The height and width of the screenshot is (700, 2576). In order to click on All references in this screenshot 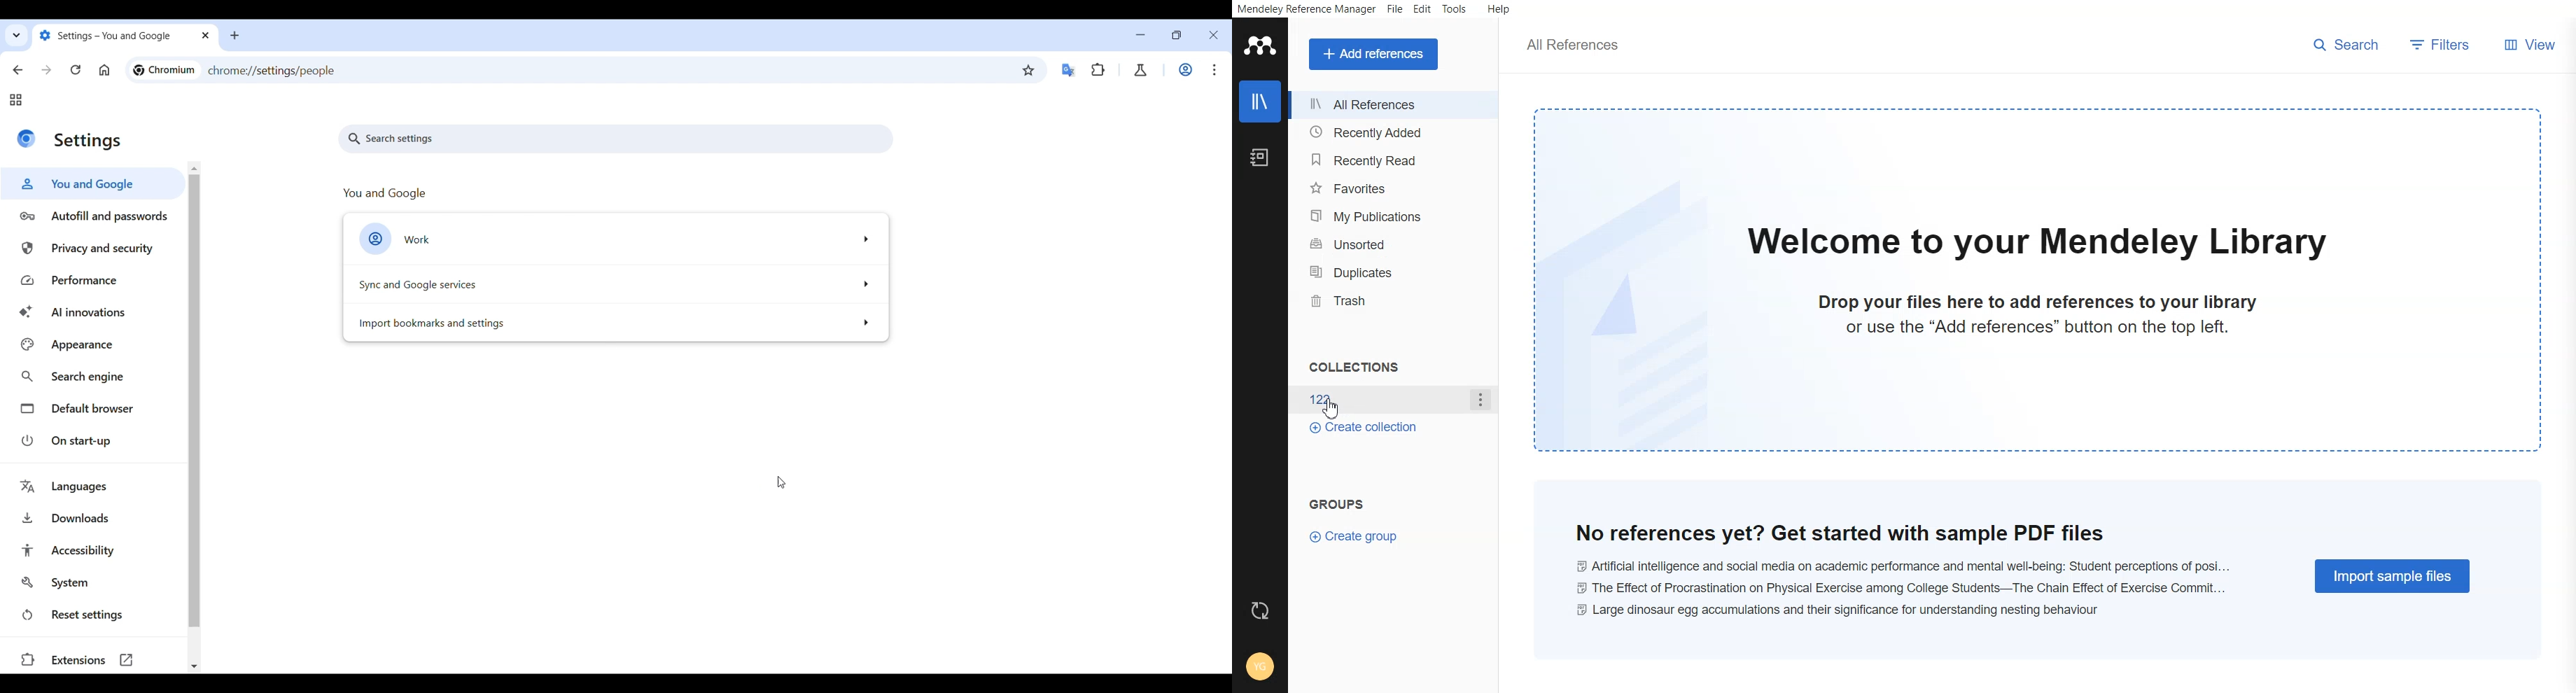, I will do `click(1392, 105)`.